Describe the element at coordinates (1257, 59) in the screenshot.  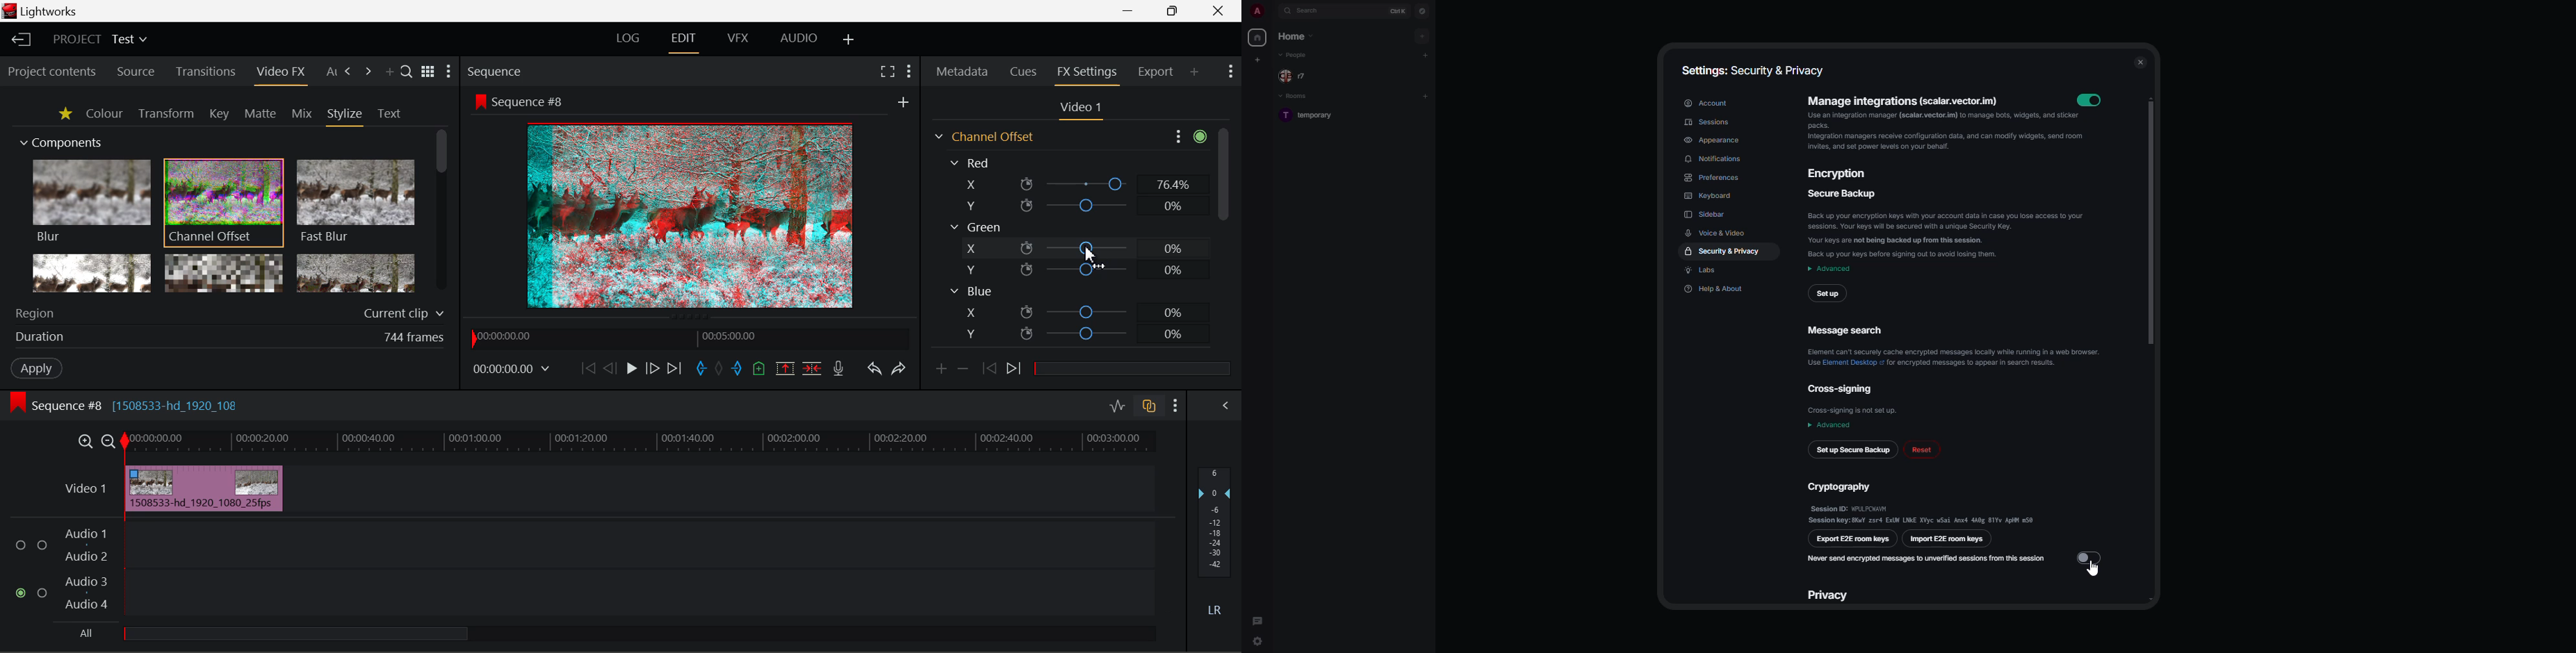
I see `create space` at that location.